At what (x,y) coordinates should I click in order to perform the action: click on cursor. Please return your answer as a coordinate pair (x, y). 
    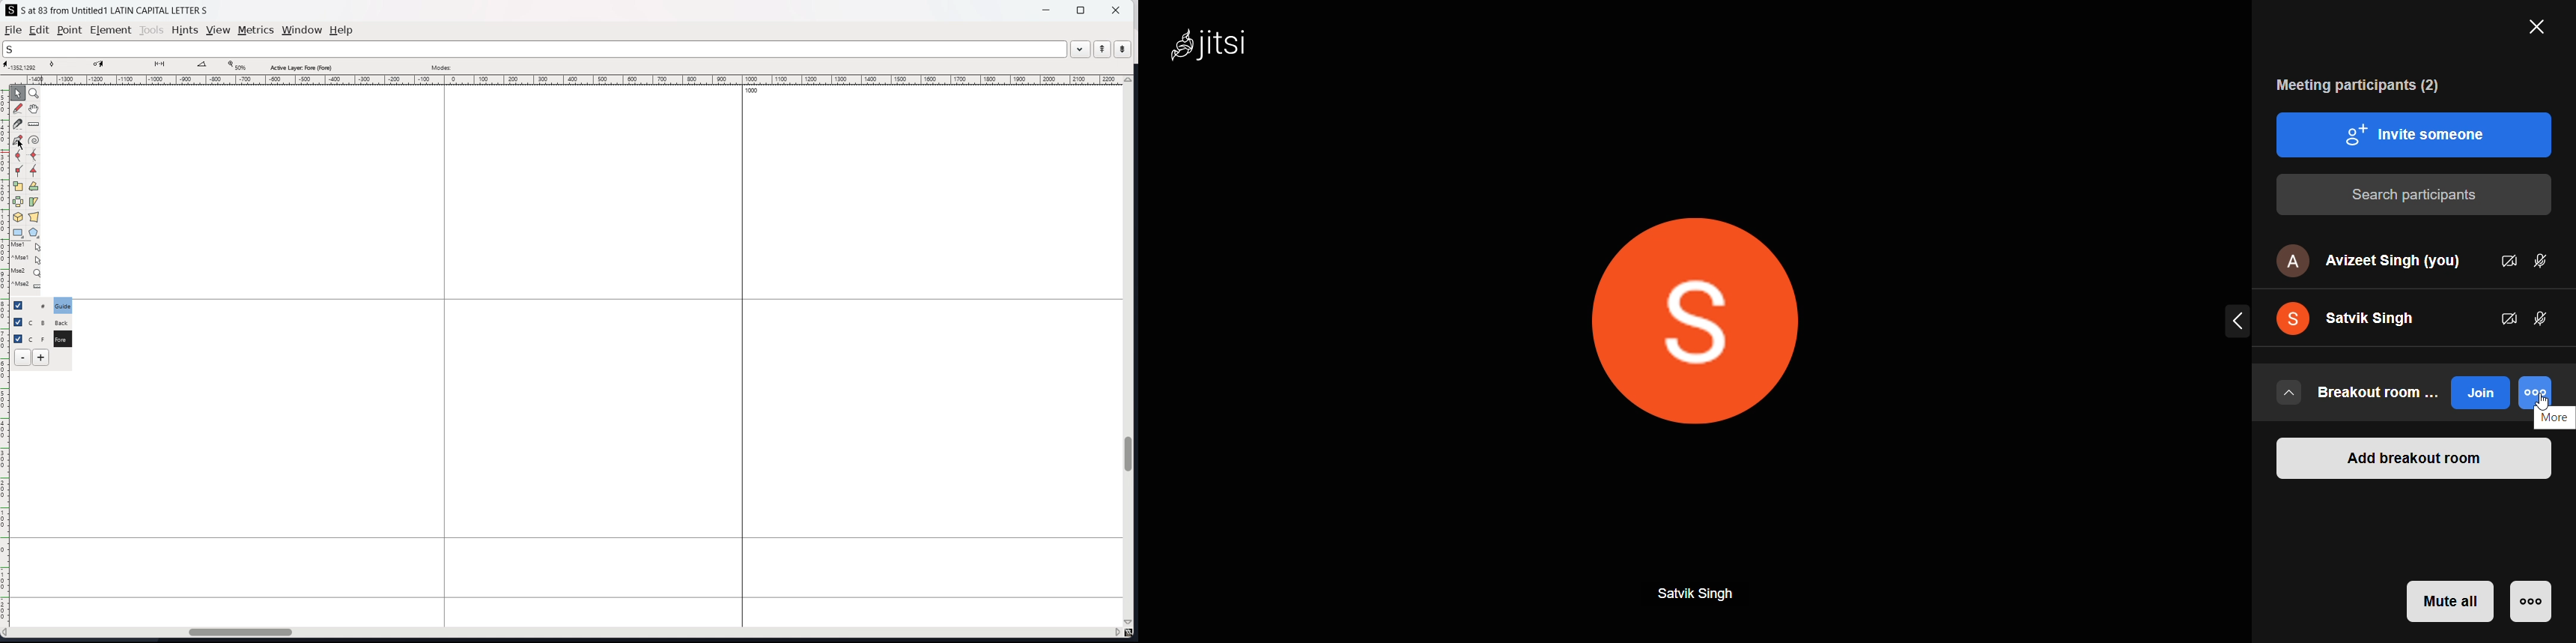
    Looking at the image, I should click on (23, 145).